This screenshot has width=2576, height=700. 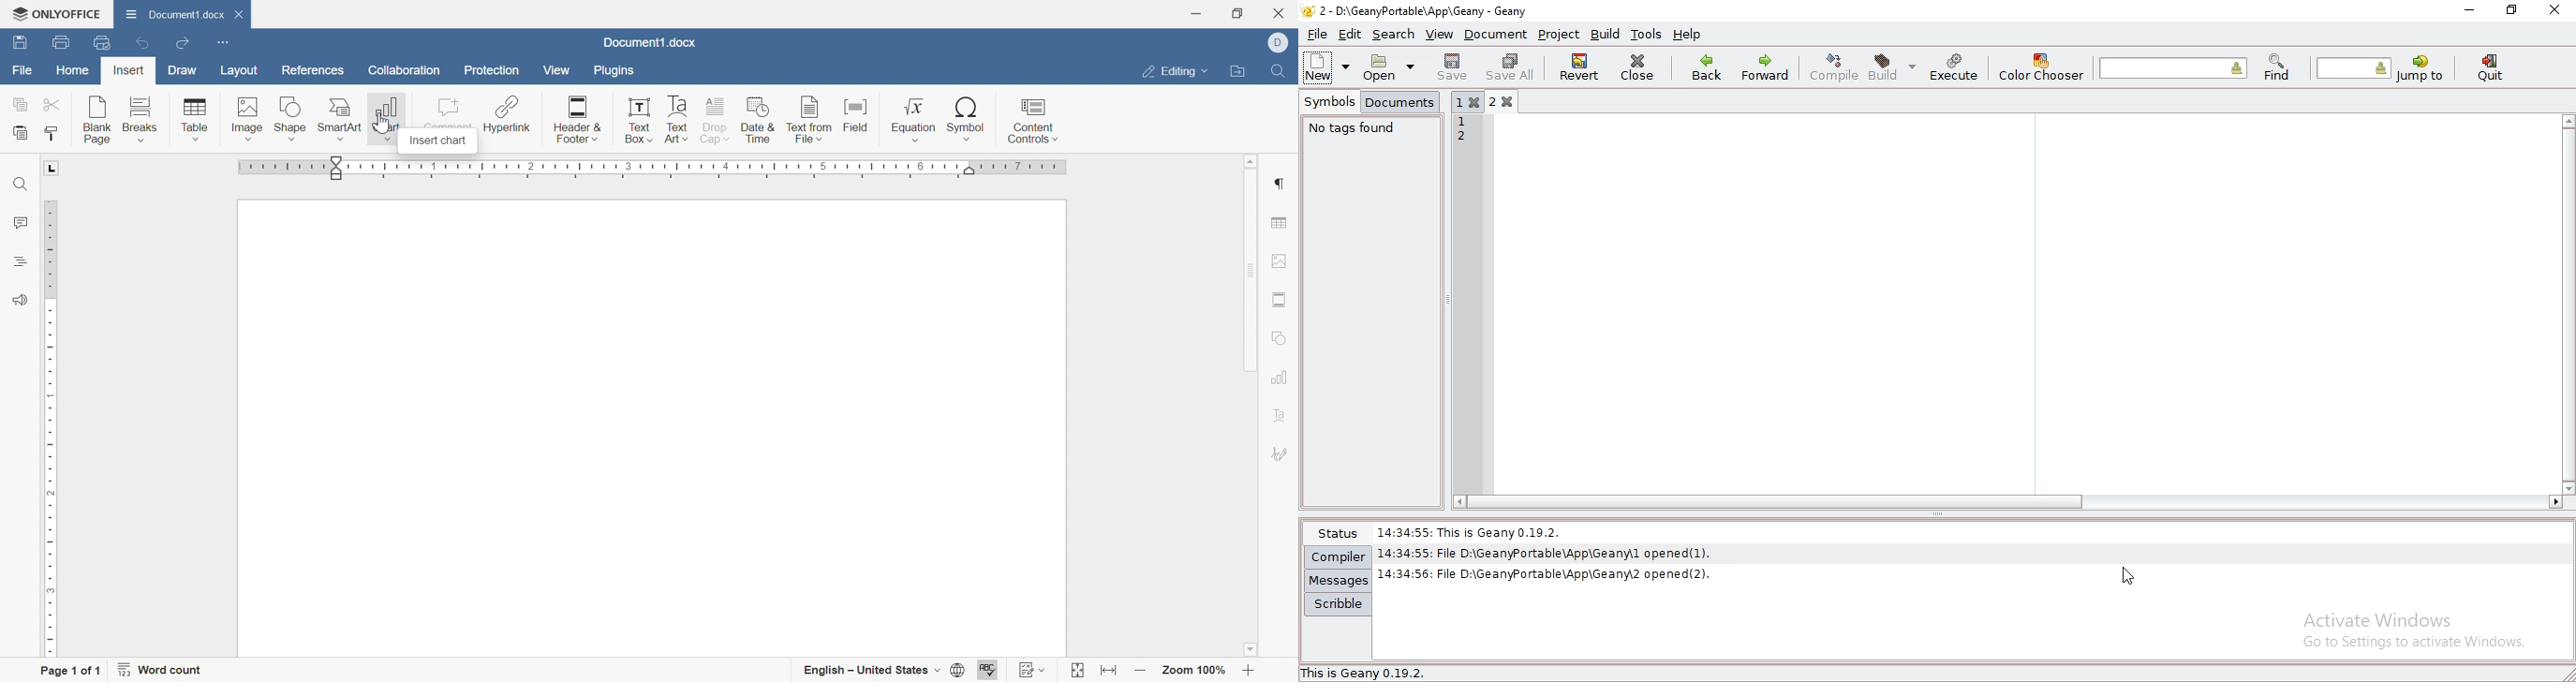 I want to click on Scroll up, so click(x=1252, y=160).